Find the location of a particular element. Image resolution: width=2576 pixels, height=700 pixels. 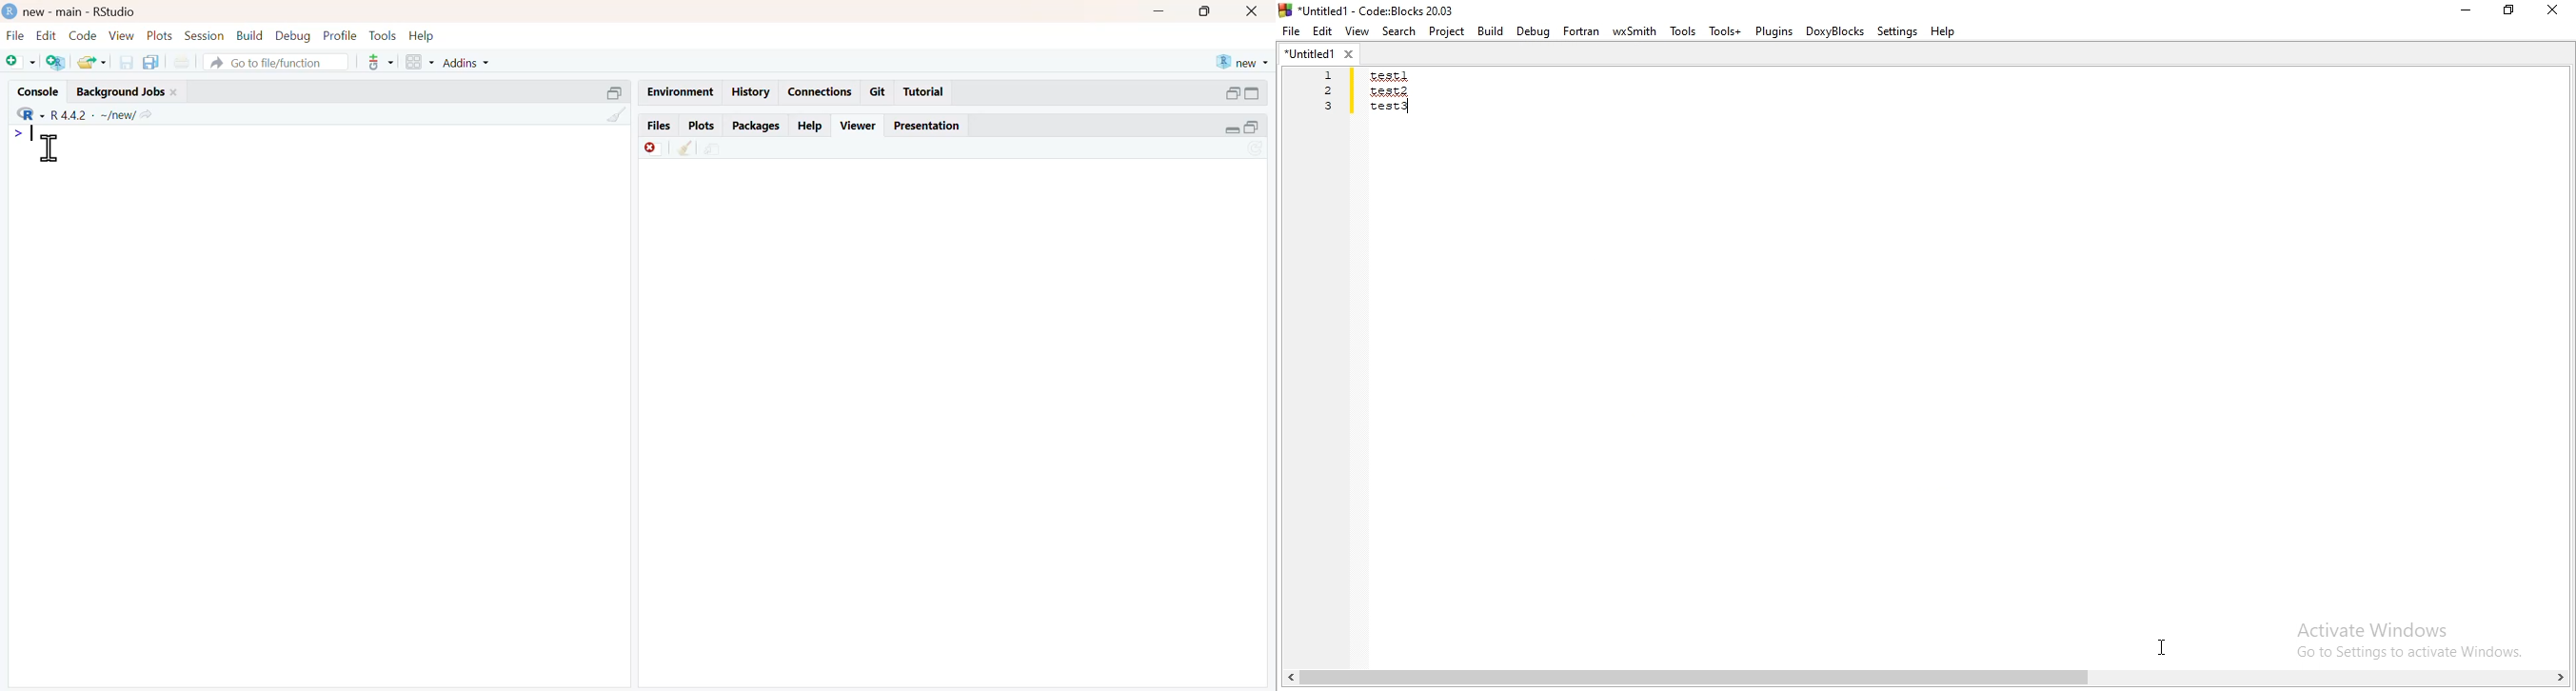

plots is located at coordinates (159, 34).